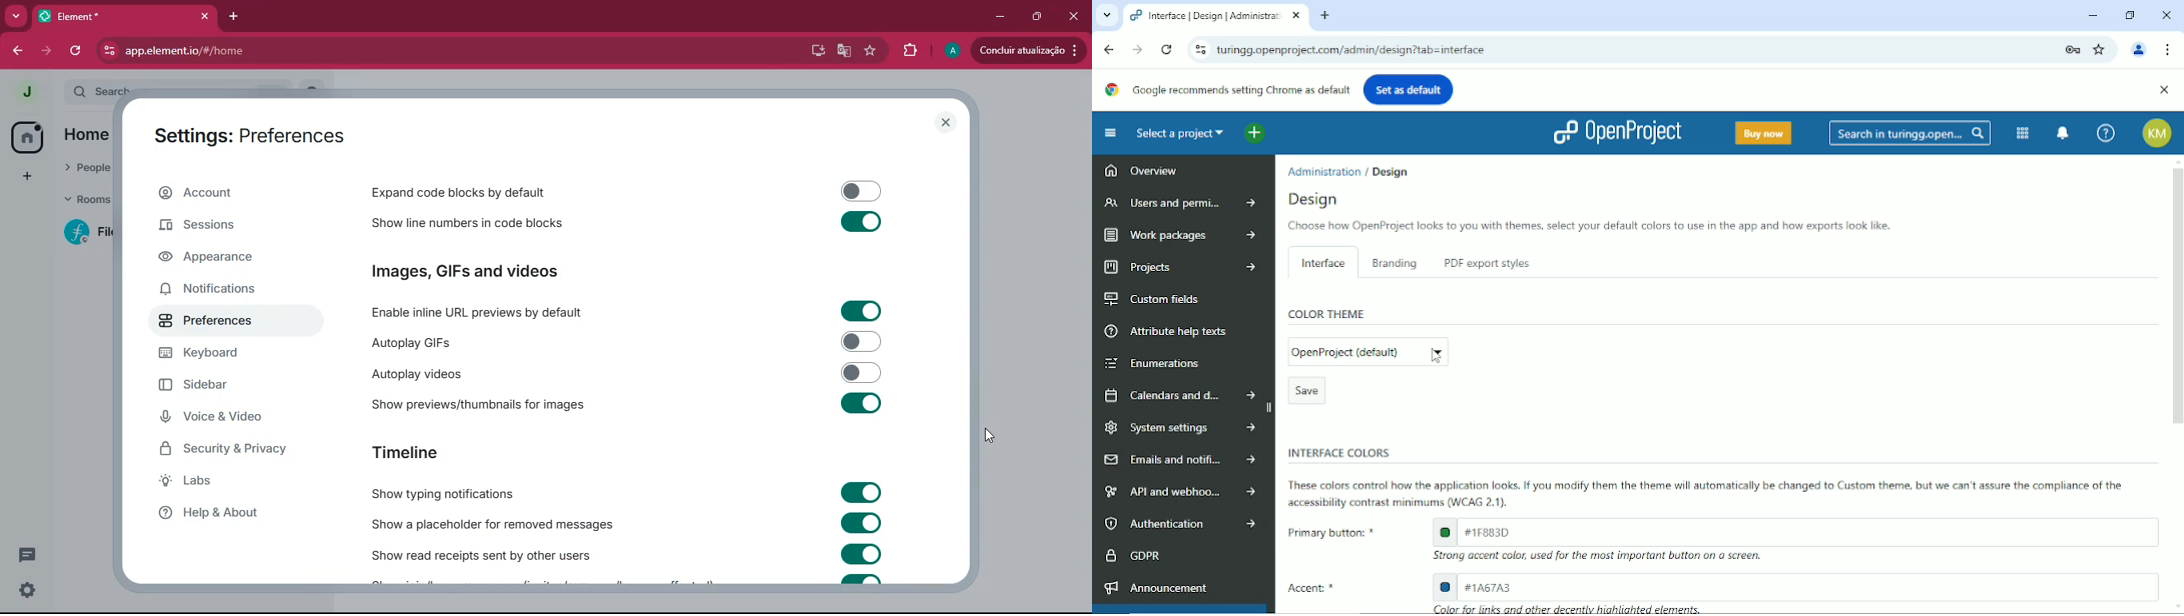 This screenshot has width=2184, height=616. What do you see at coordinates (1179, 427) in the screenshot?
I see `System settings` at bounding box center [1179, 427].